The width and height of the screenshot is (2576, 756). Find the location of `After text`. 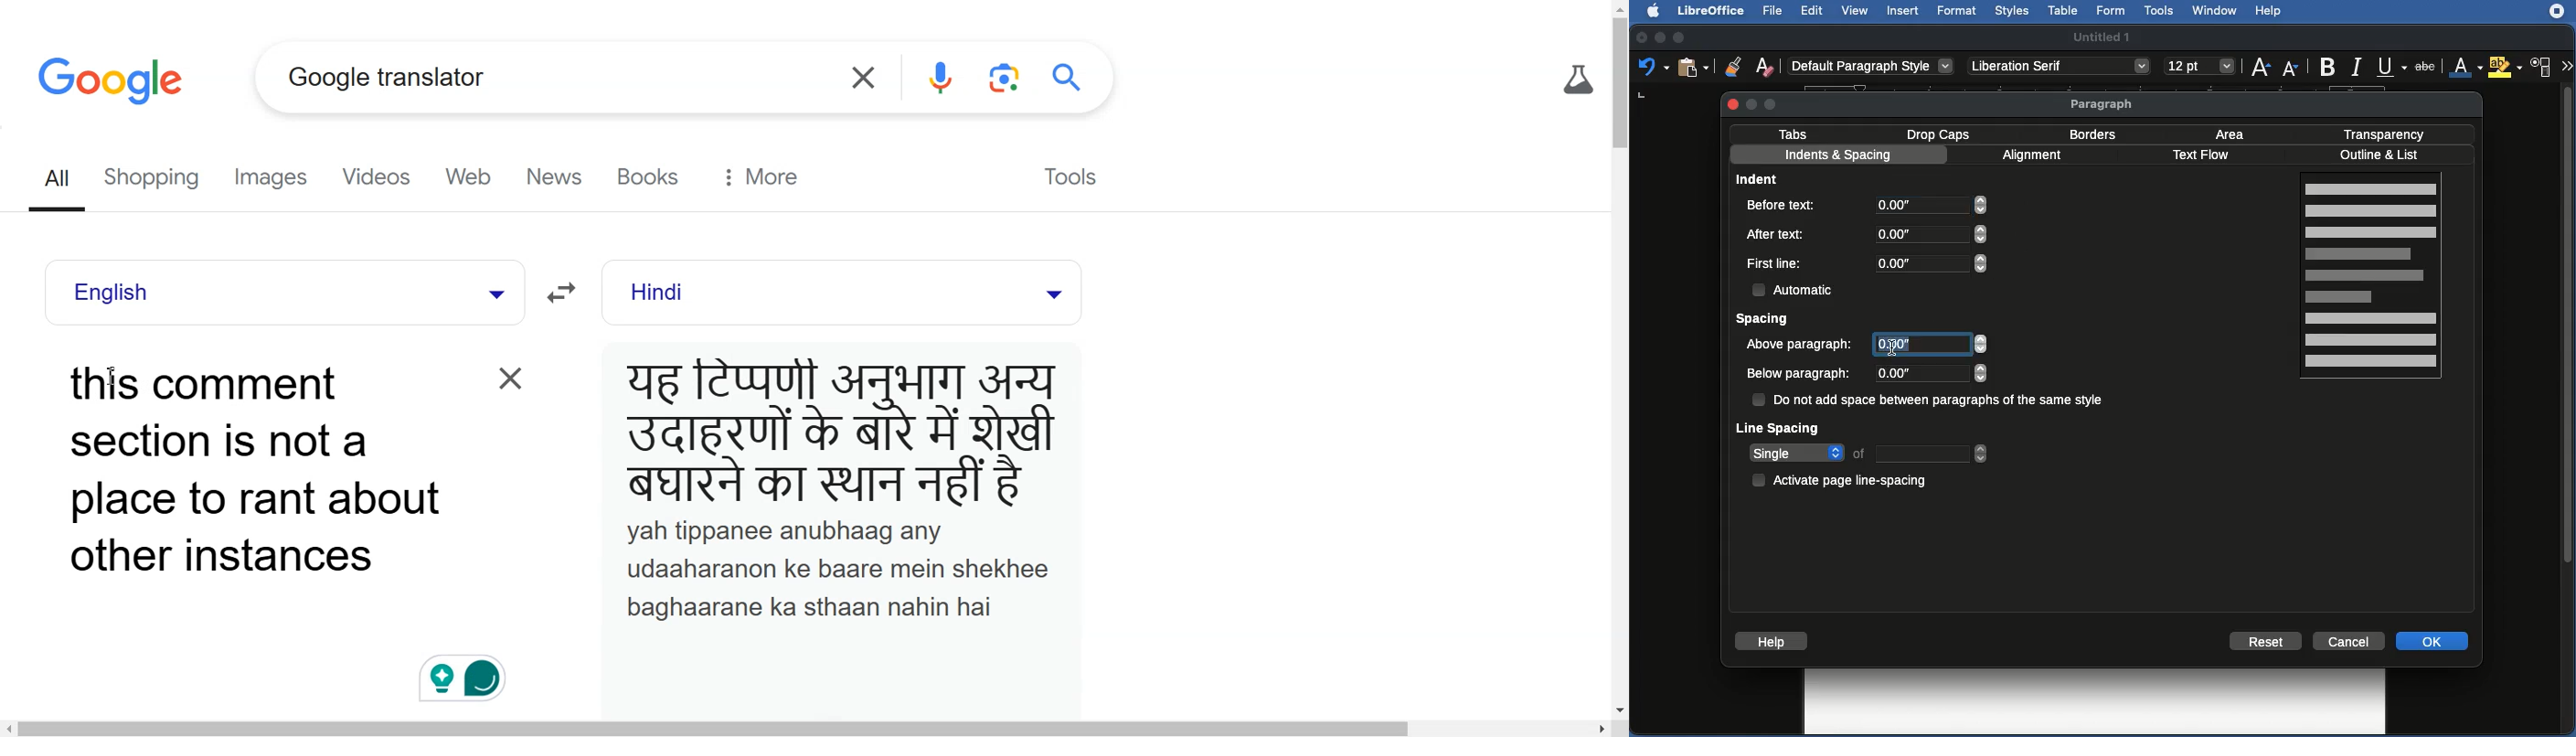

After text is located at coordinates (1779, 233).